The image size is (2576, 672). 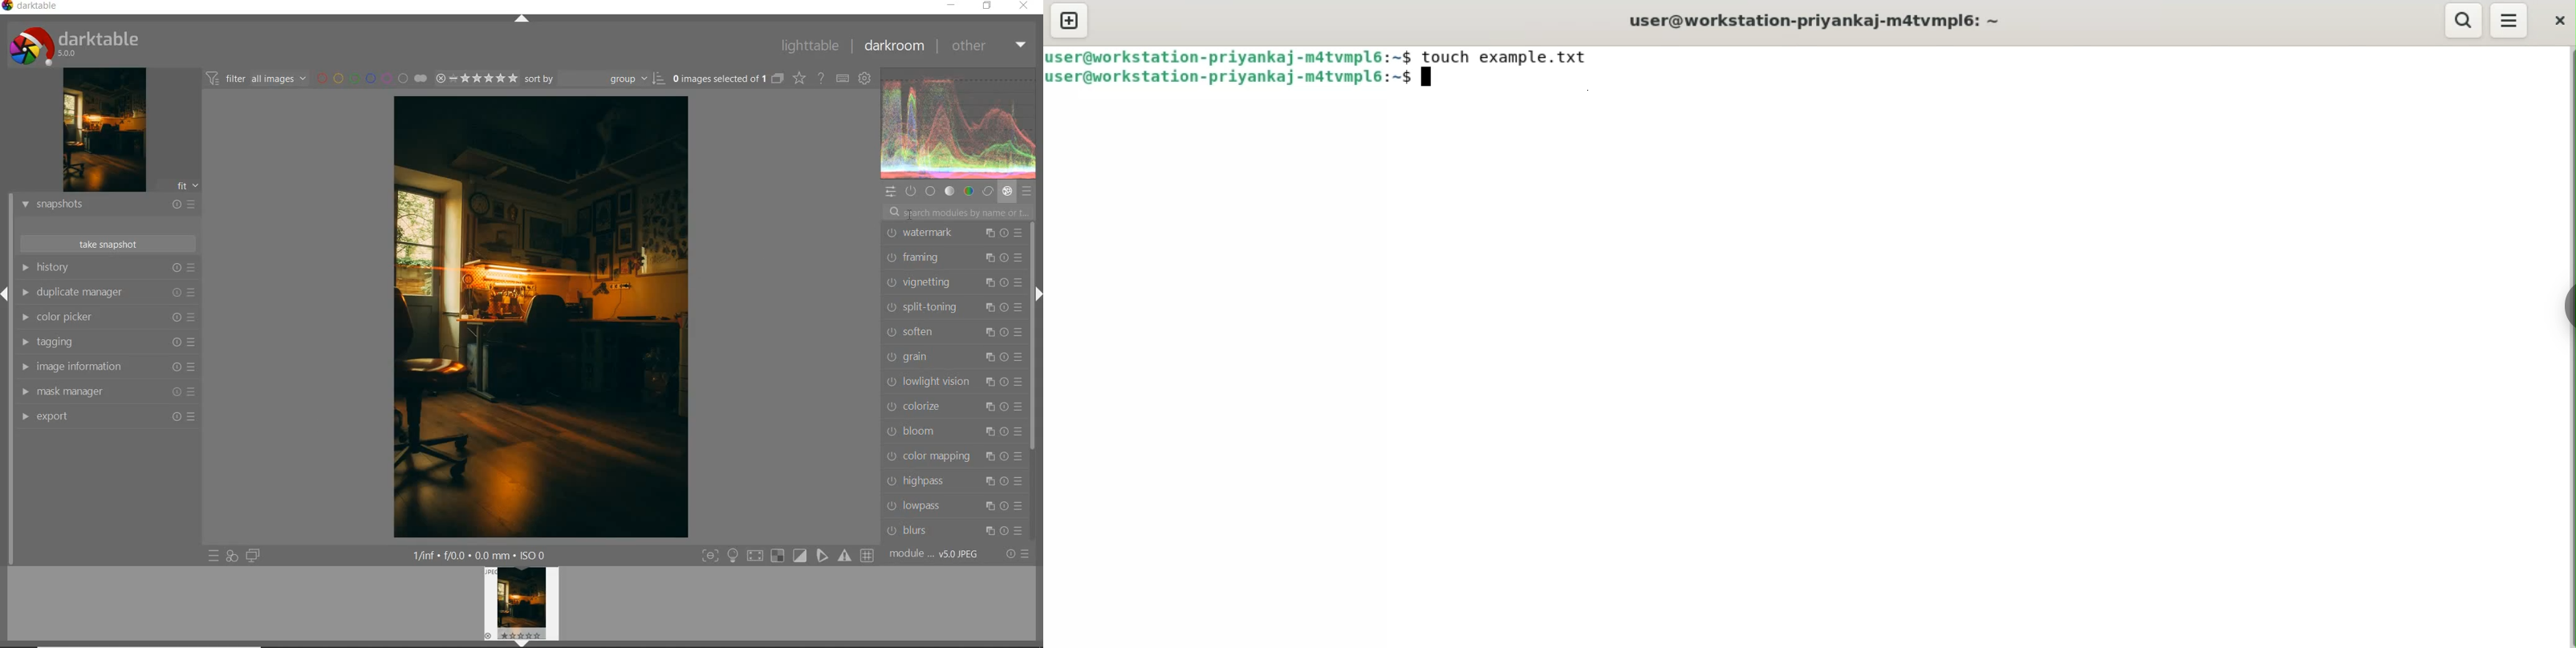 What do you see at coordinates (811, 47) in the screenshot?
I see `lighttable` at bounding box center [811, 47].